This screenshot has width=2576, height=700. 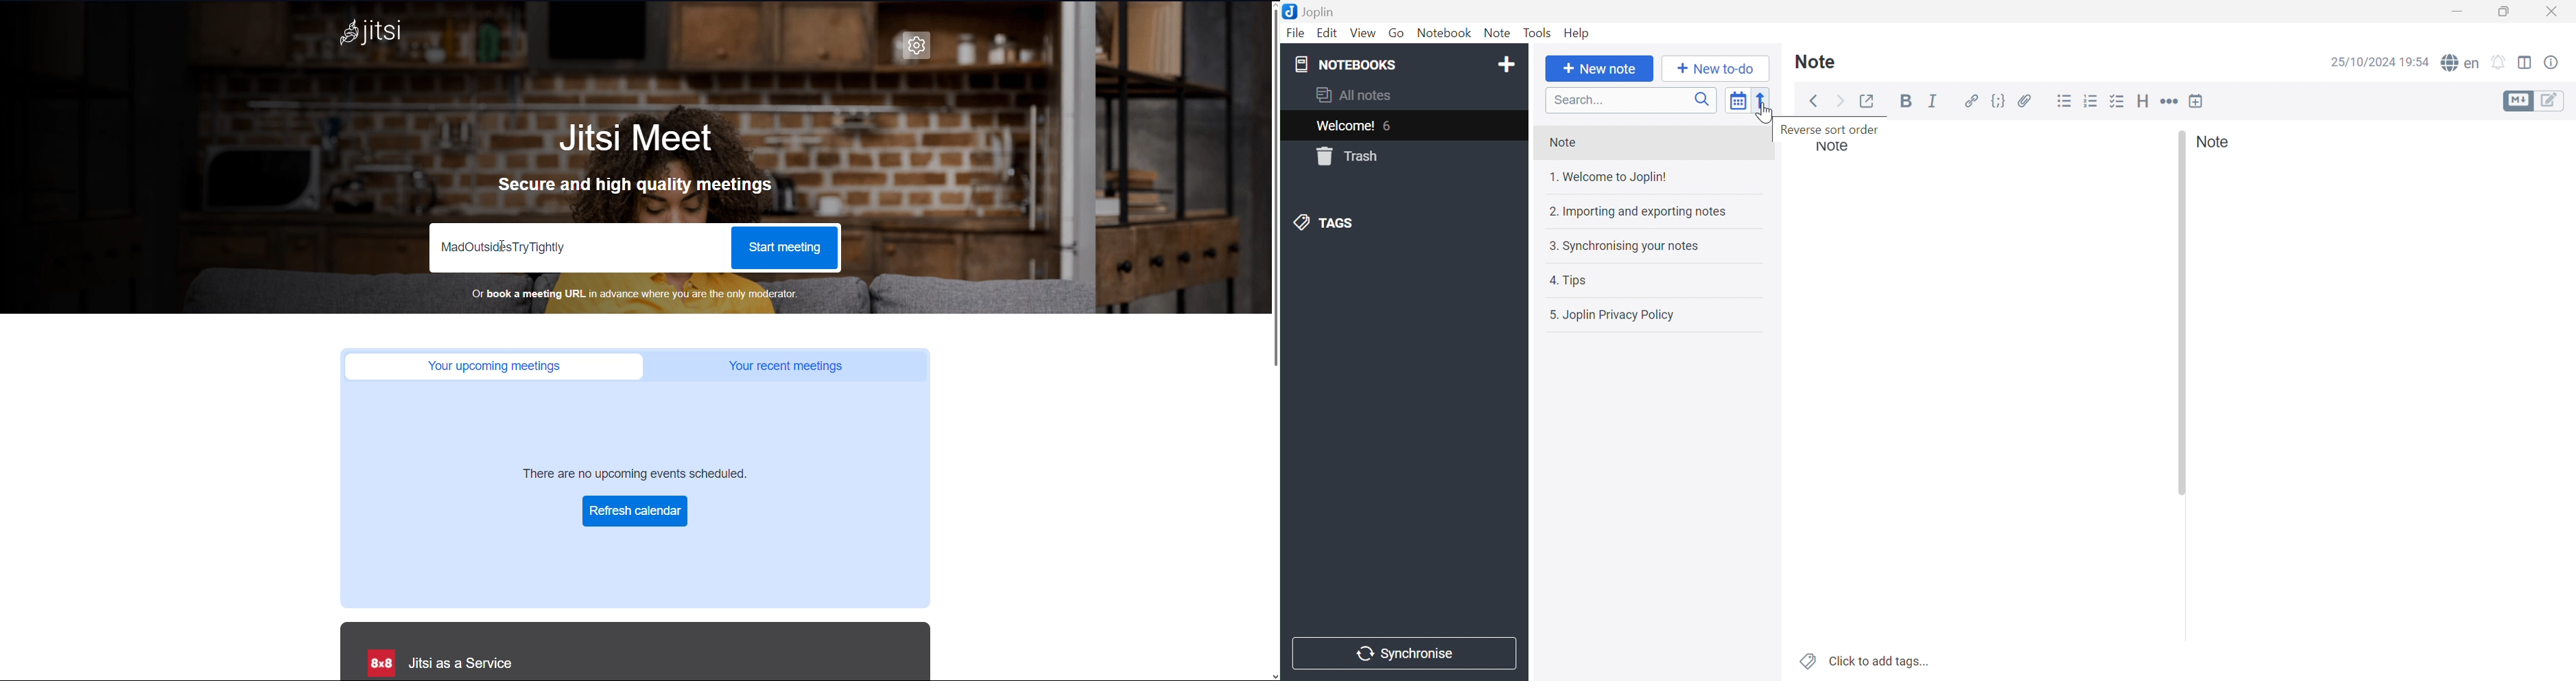 I want to click on 19:54, so click(x=2418, y=64).